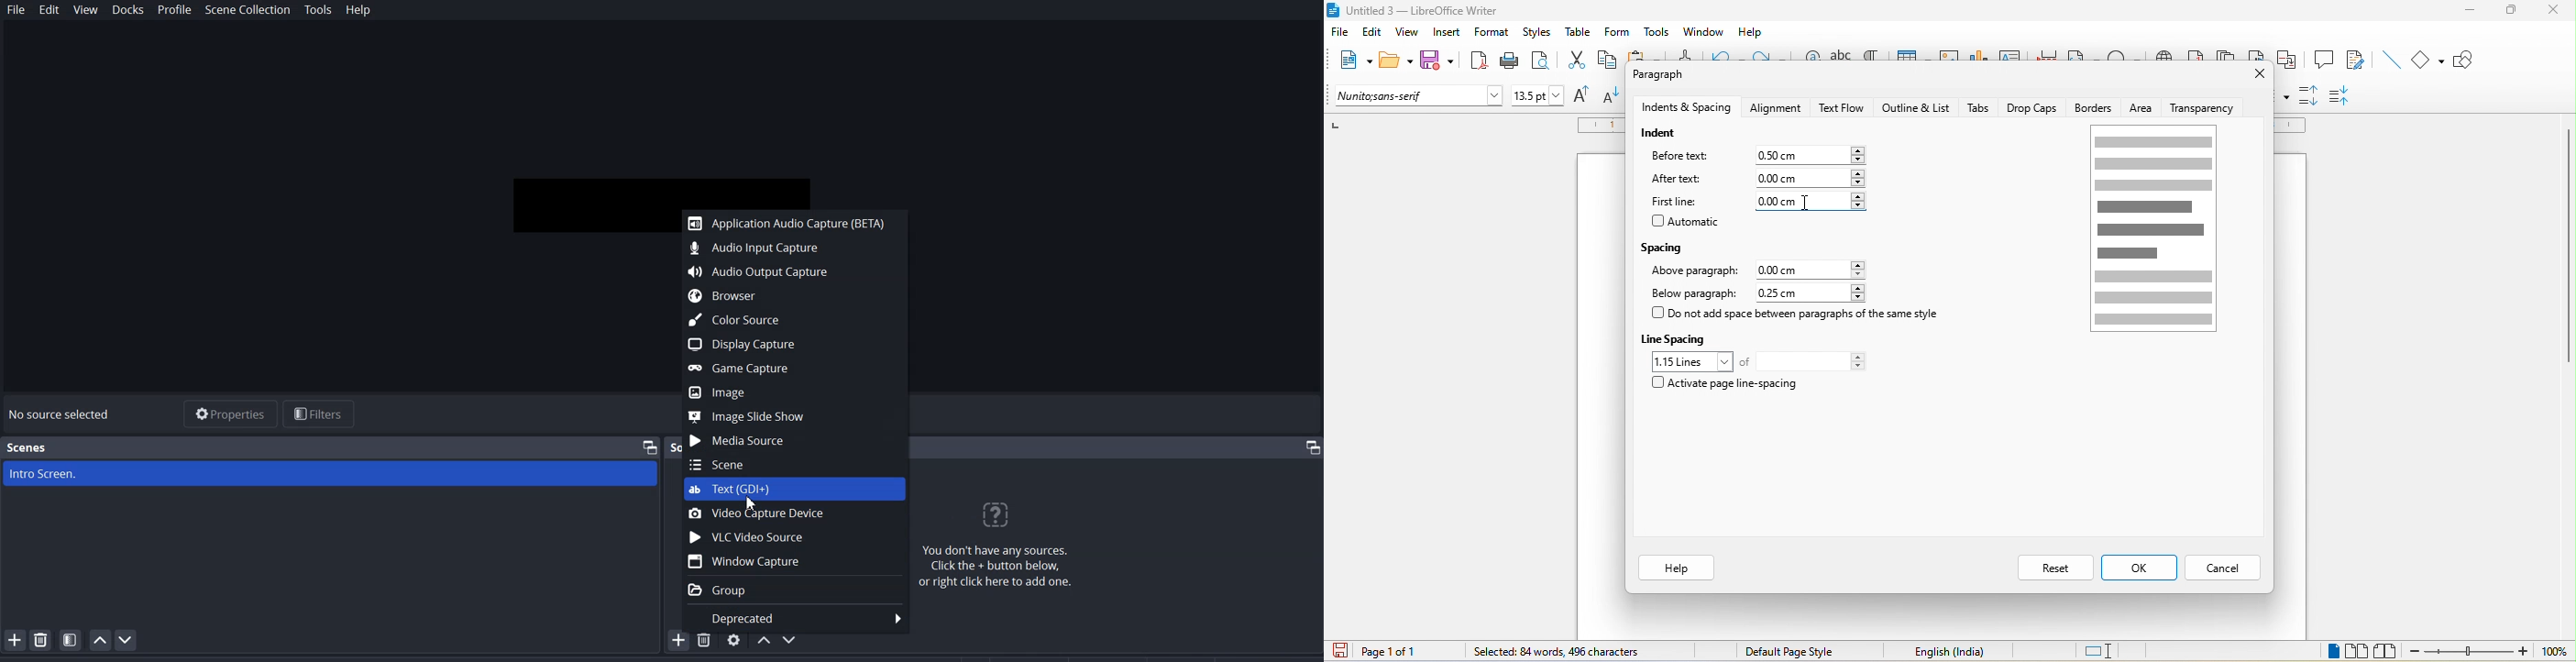 The height and width of the screenshot is (672, 2576). Describe the element at coordinates (2258, 72) in the screenshot. I see `close` at that location.